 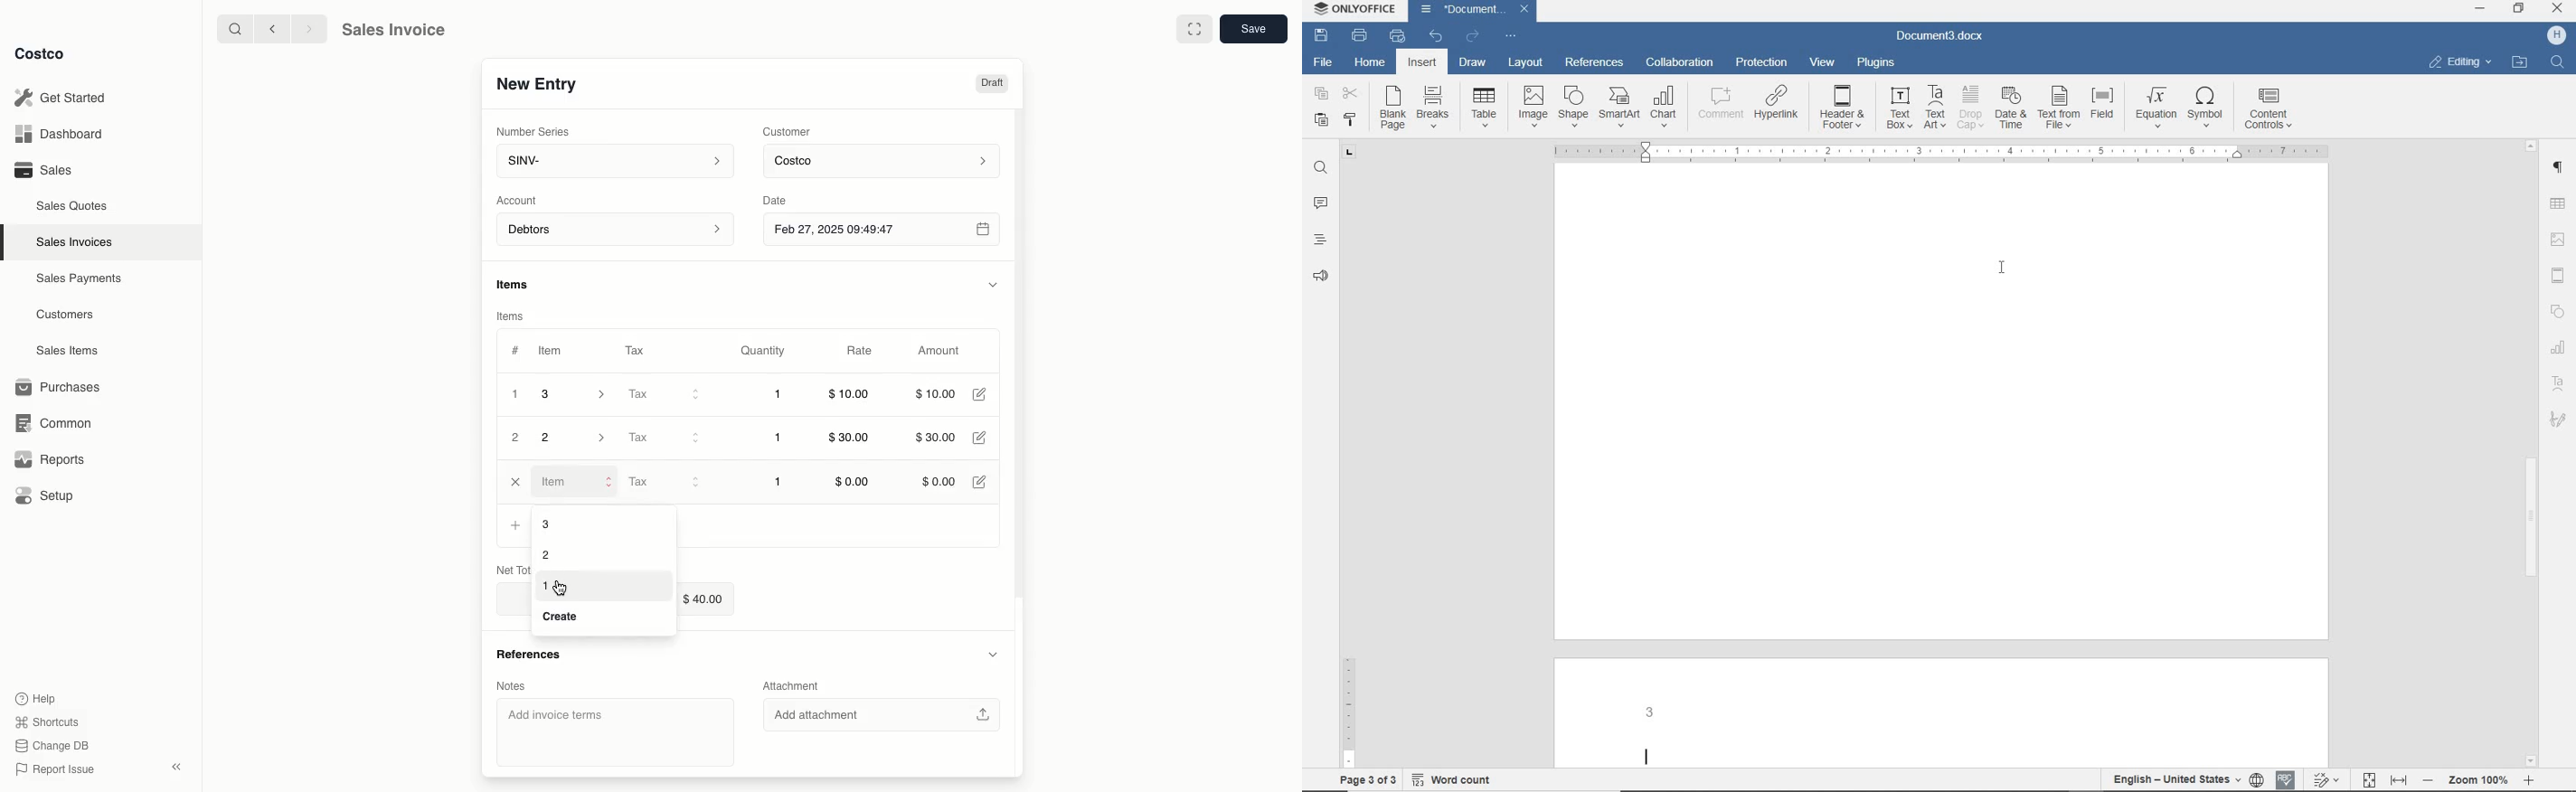 I want to click on IMAGE, so click(x=1533, y=106).